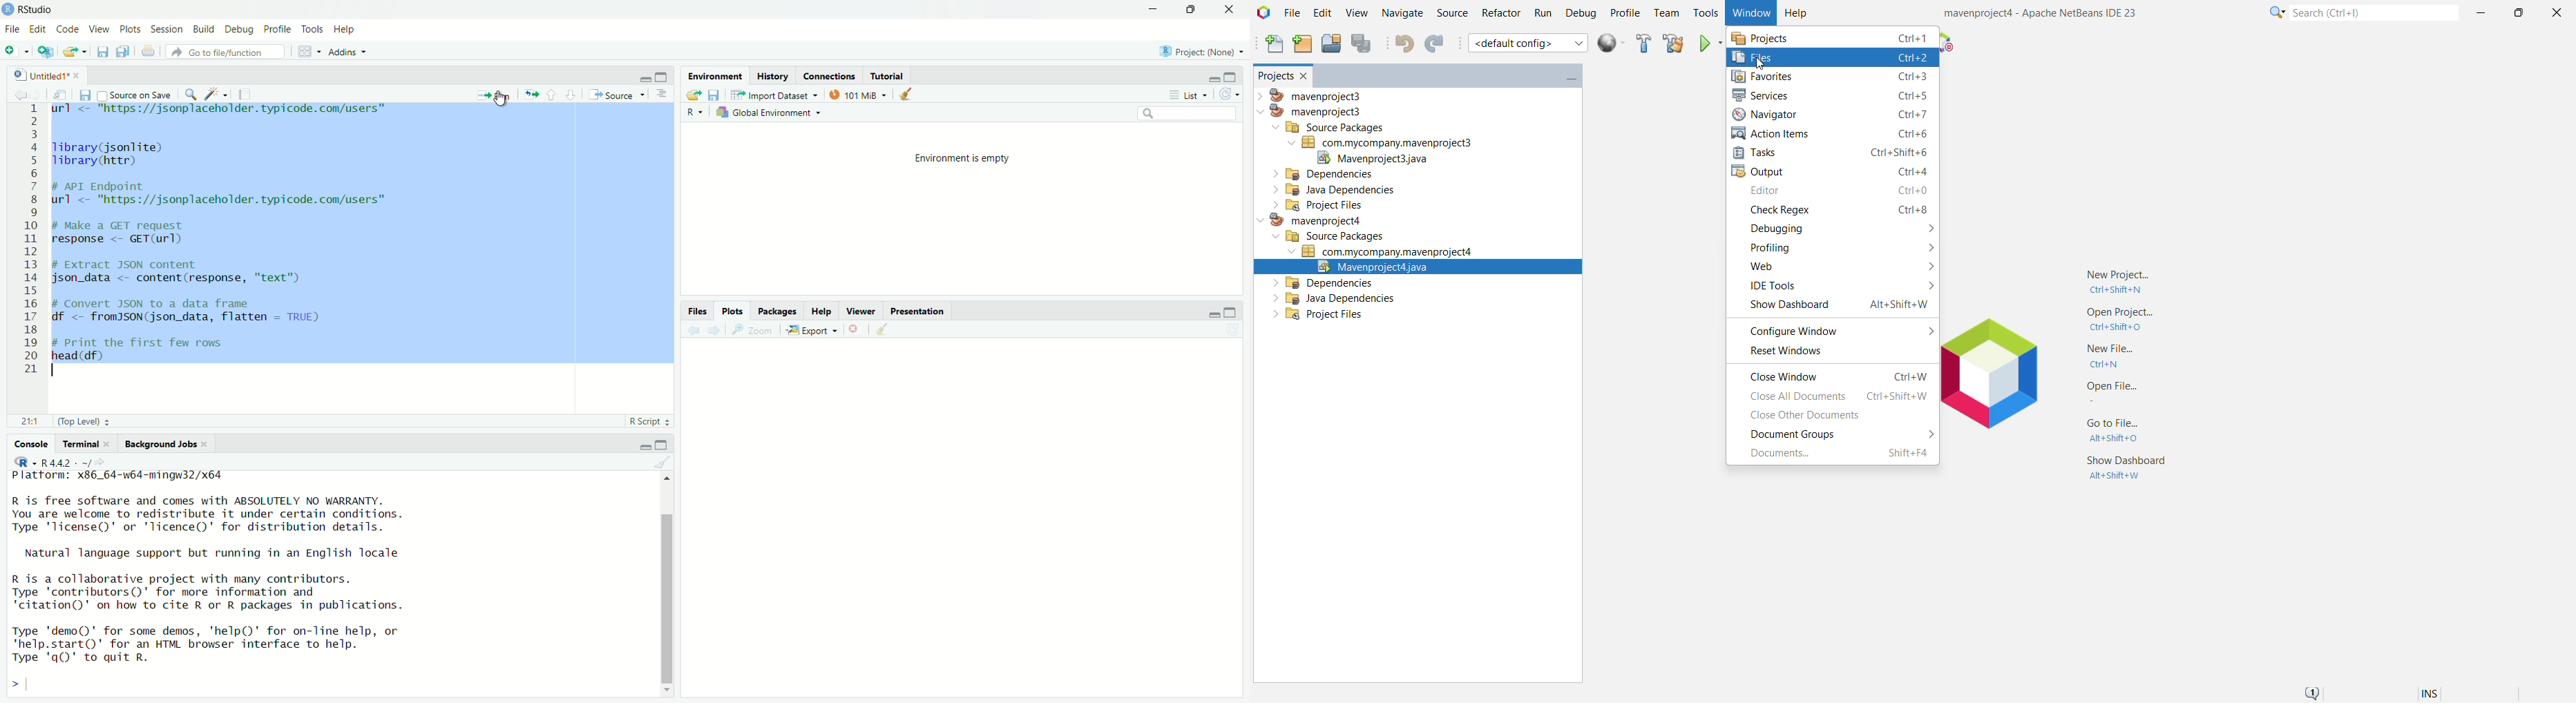 Image resolution: width=2576 pixels, height=728 pixels. I want to click on Create a project, so click(44, 51).